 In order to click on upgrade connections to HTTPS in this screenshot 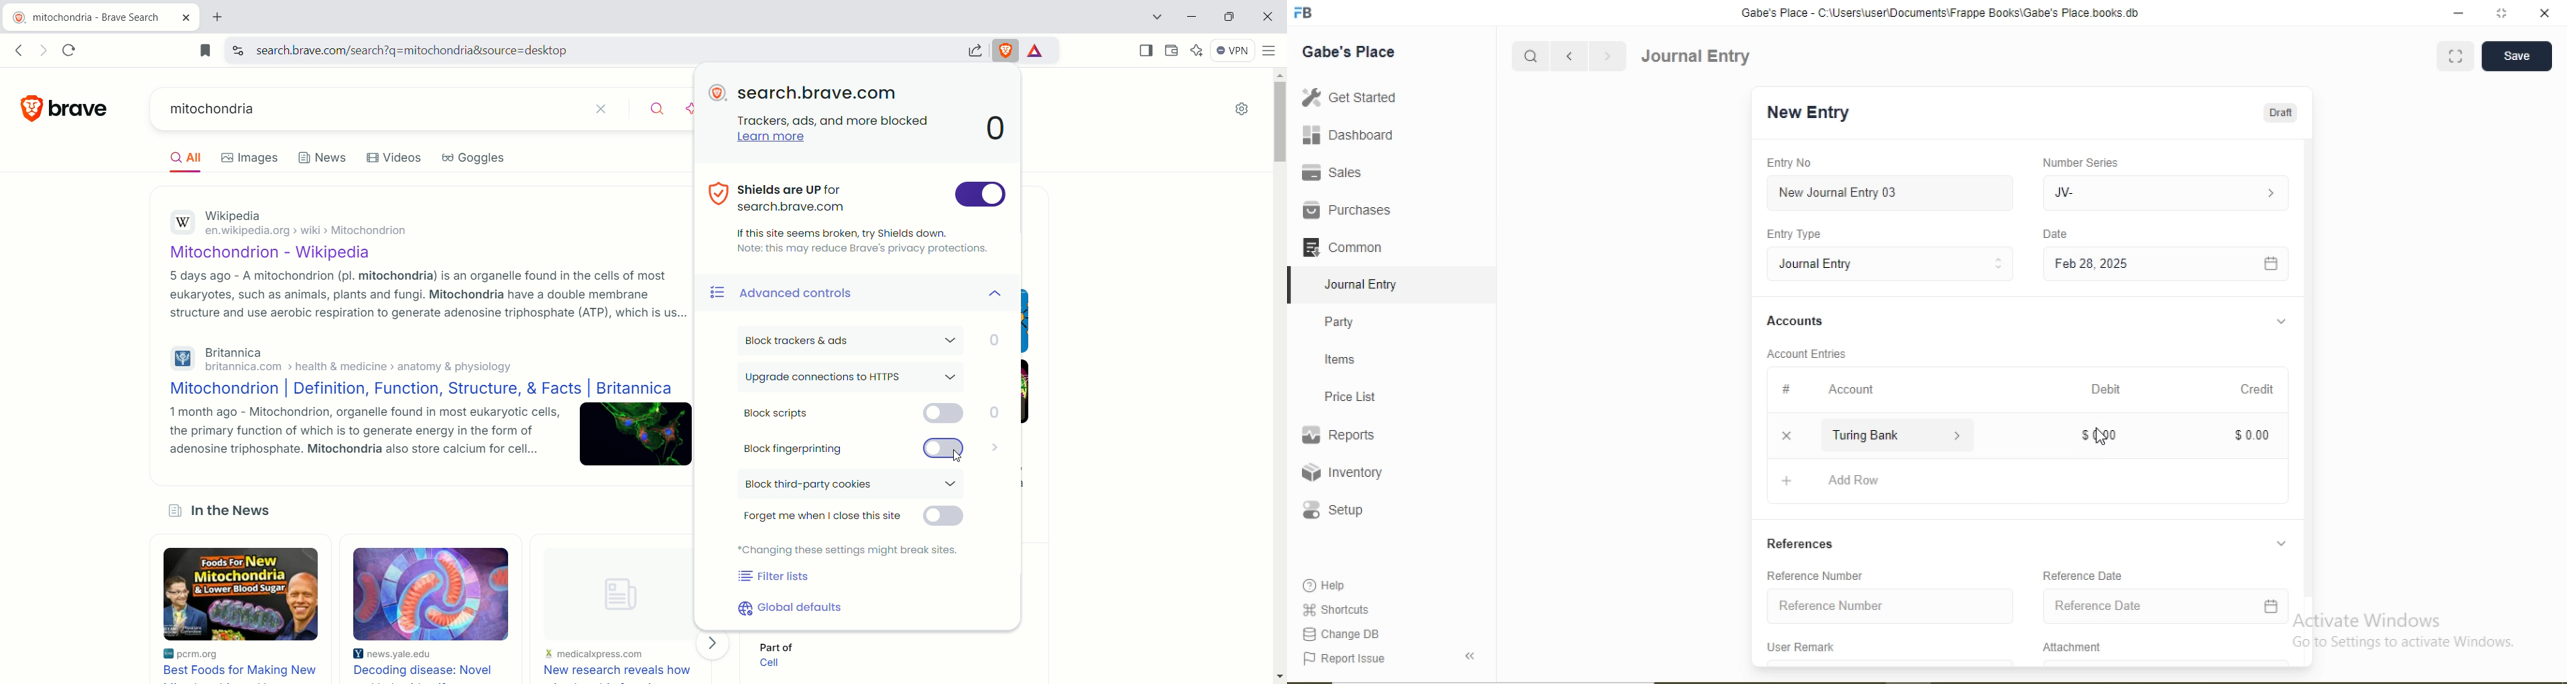, I will do `click(855, 378)`.